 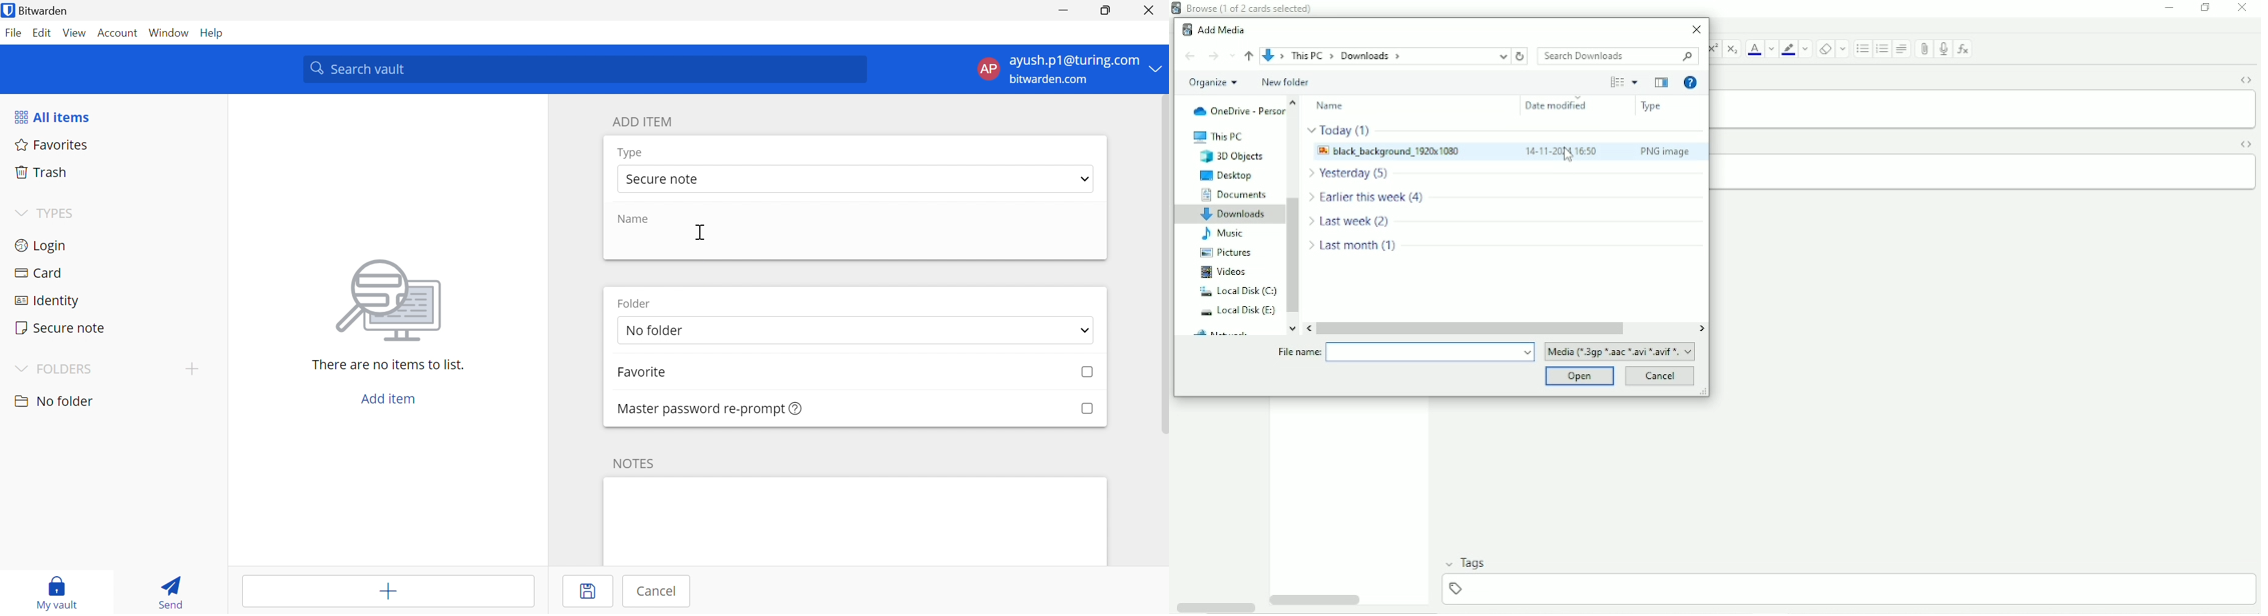 What do you see at coordinates (1502, 56) in the screenshot?
I see `up to current location` at bounding box center [1502, 56].